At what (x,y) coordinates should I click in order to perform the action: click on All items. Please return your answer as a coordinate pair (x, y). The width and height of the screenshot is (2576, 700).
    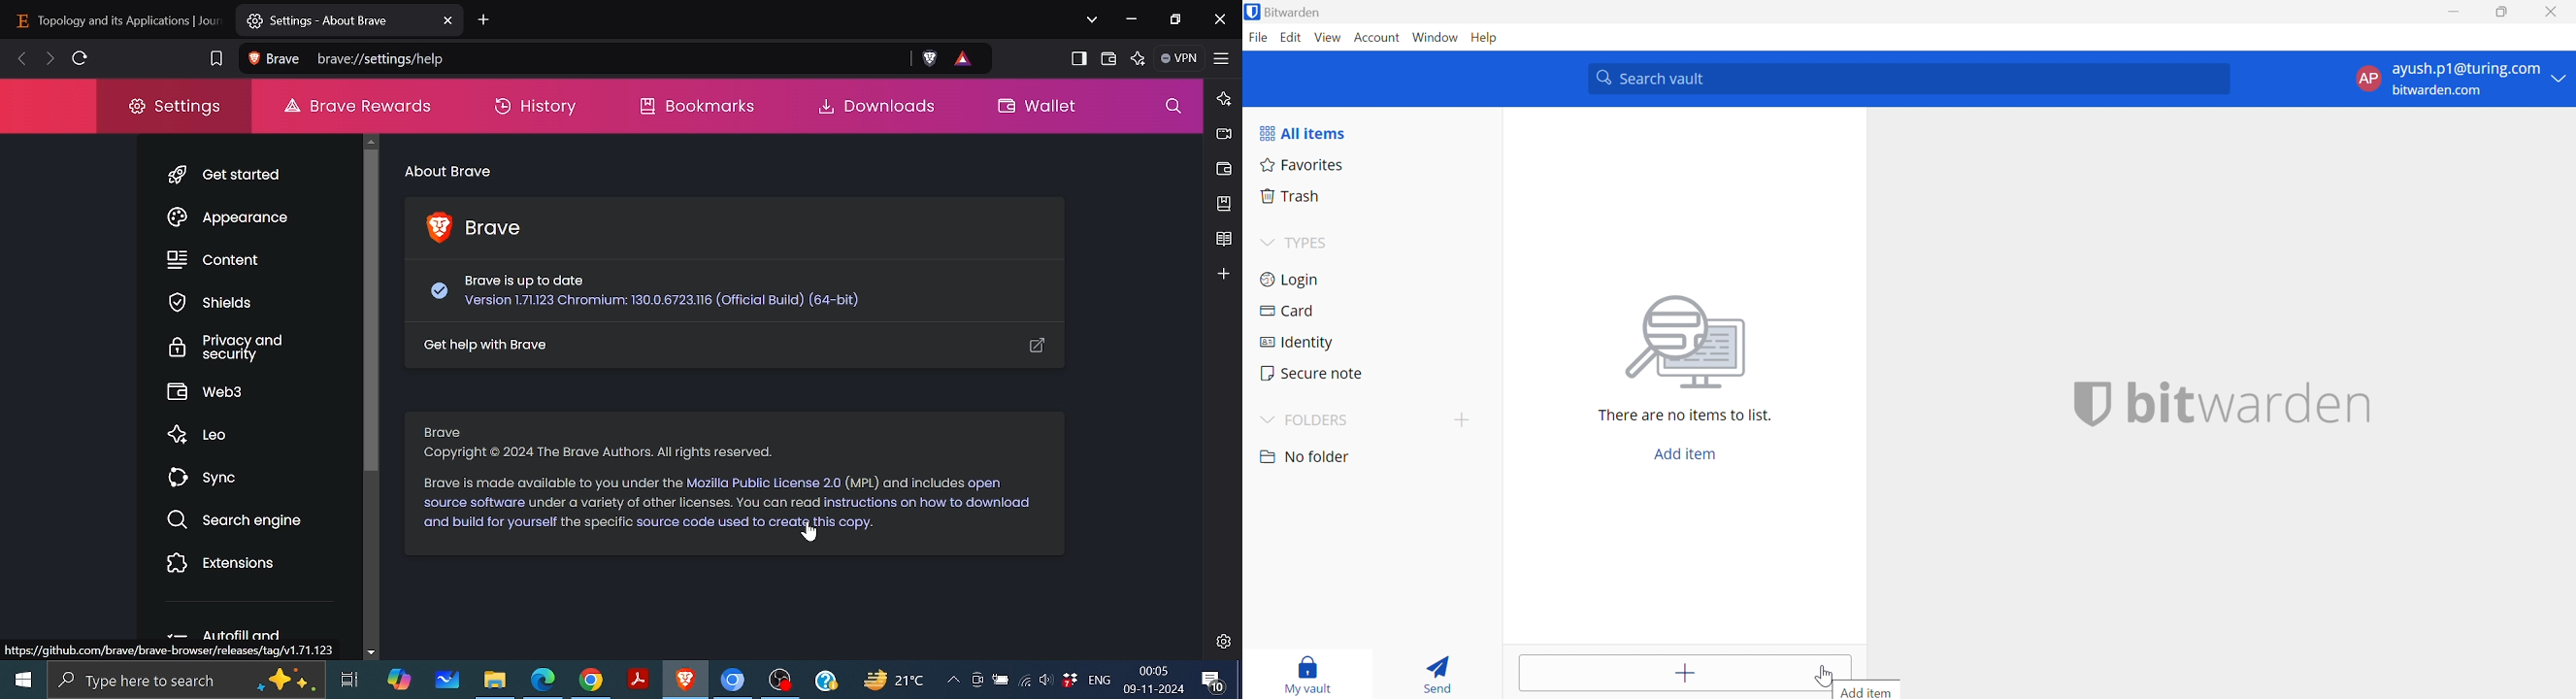
    Looking at the image, I should click on (1301, 131).